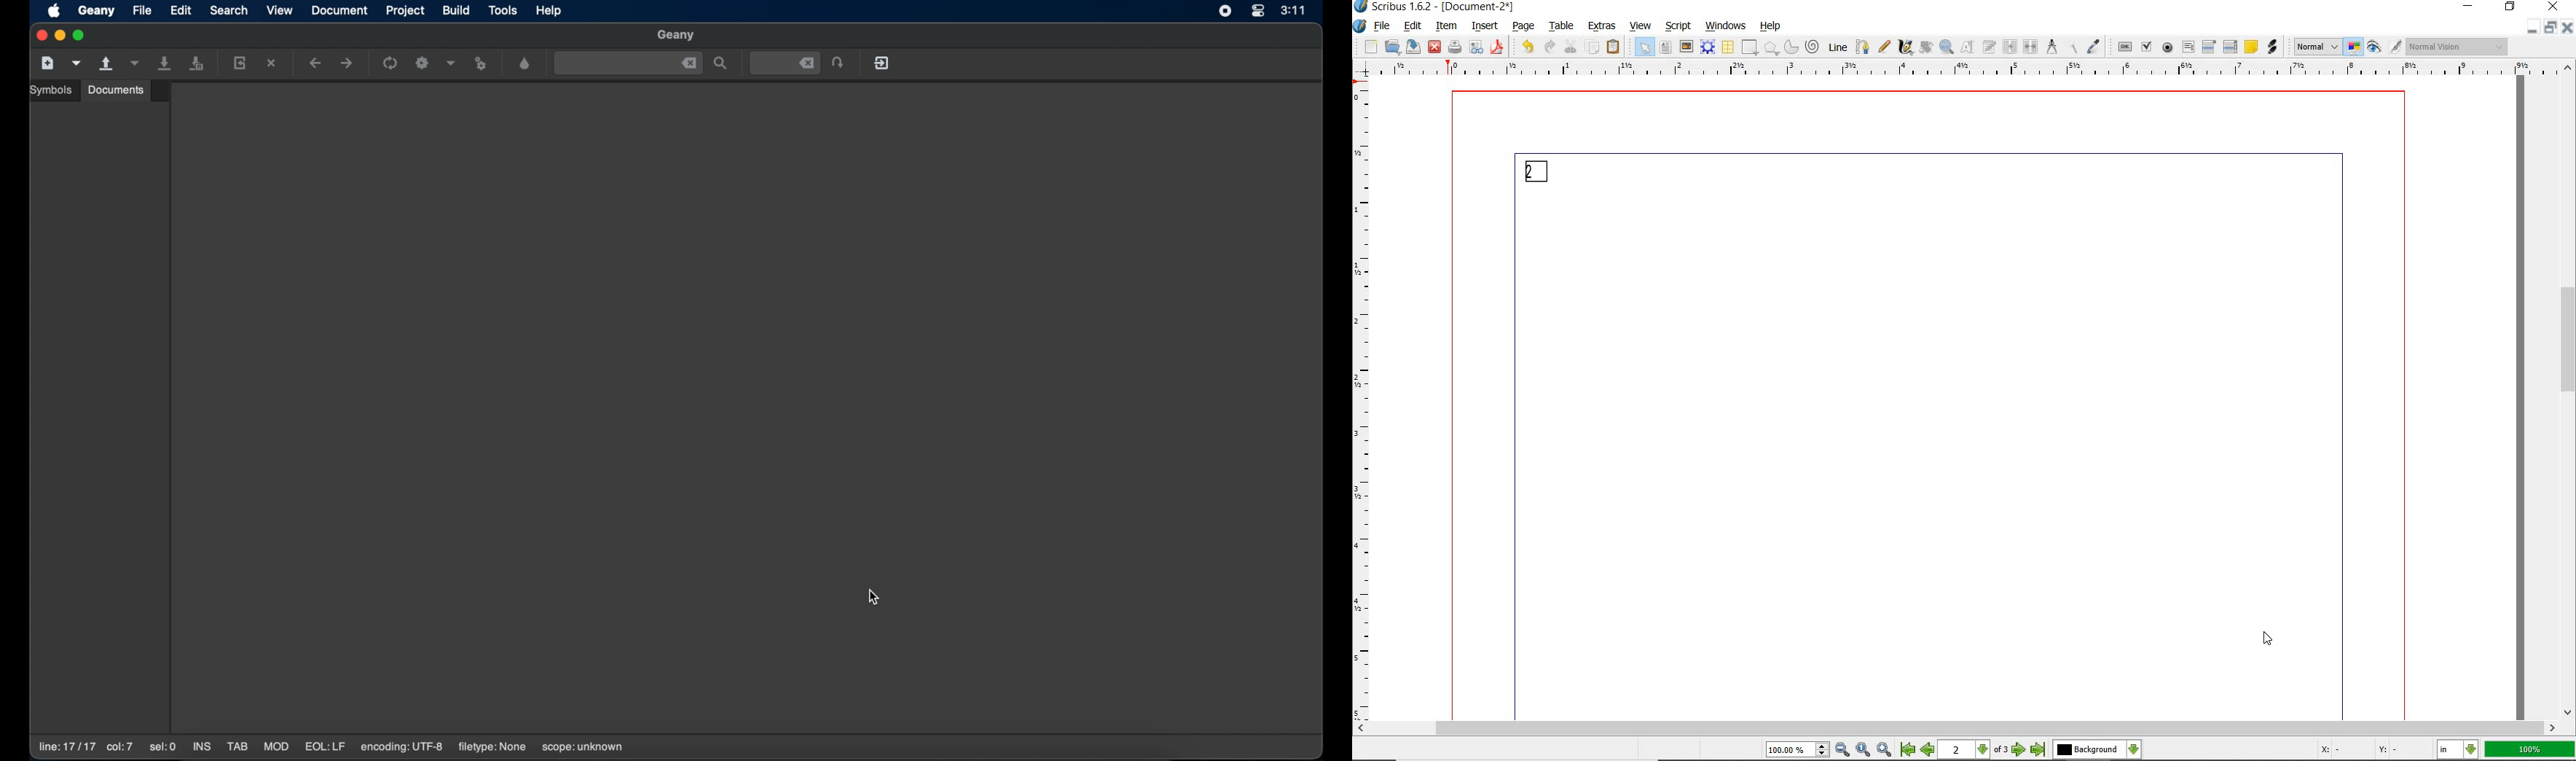  What do you see at coordinates (1796, 752) in the screenshot?
I see `Zoom 100.00%` at bounding box center [1796, 752].